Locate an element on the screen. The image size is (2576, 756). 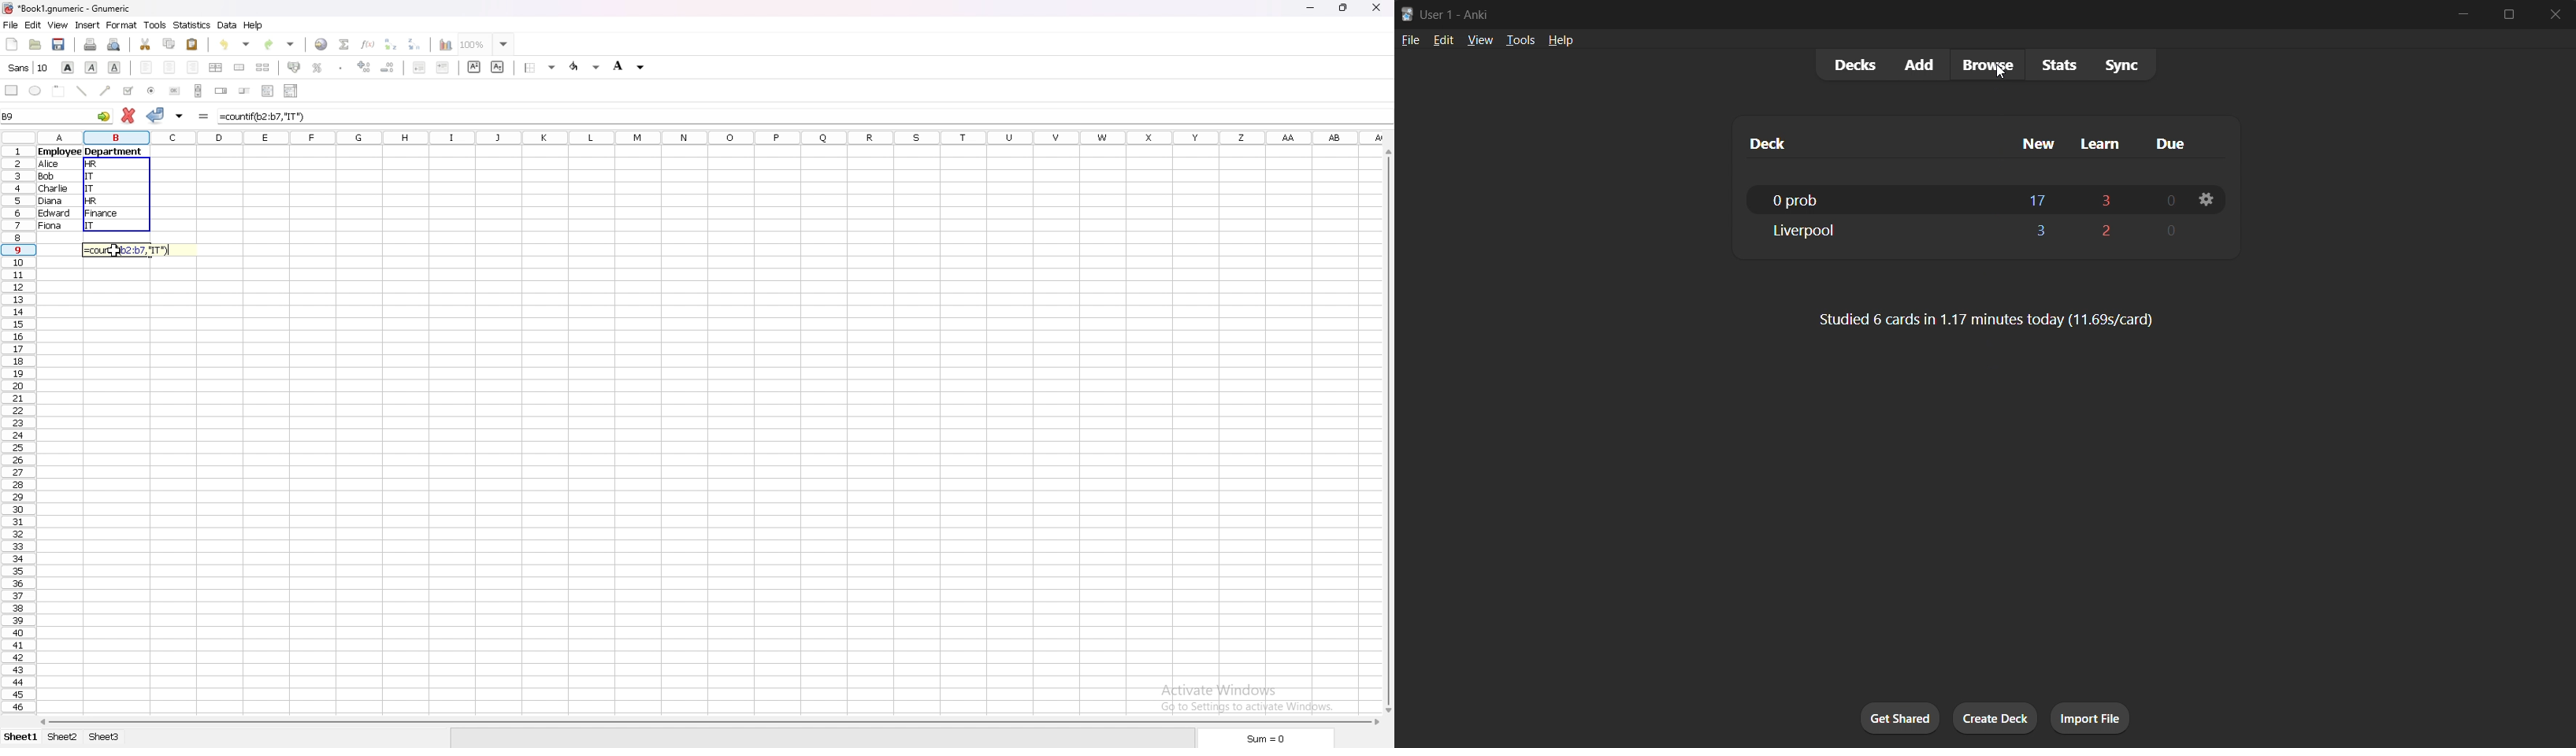
ellipse is located at coordinates (35, 91).